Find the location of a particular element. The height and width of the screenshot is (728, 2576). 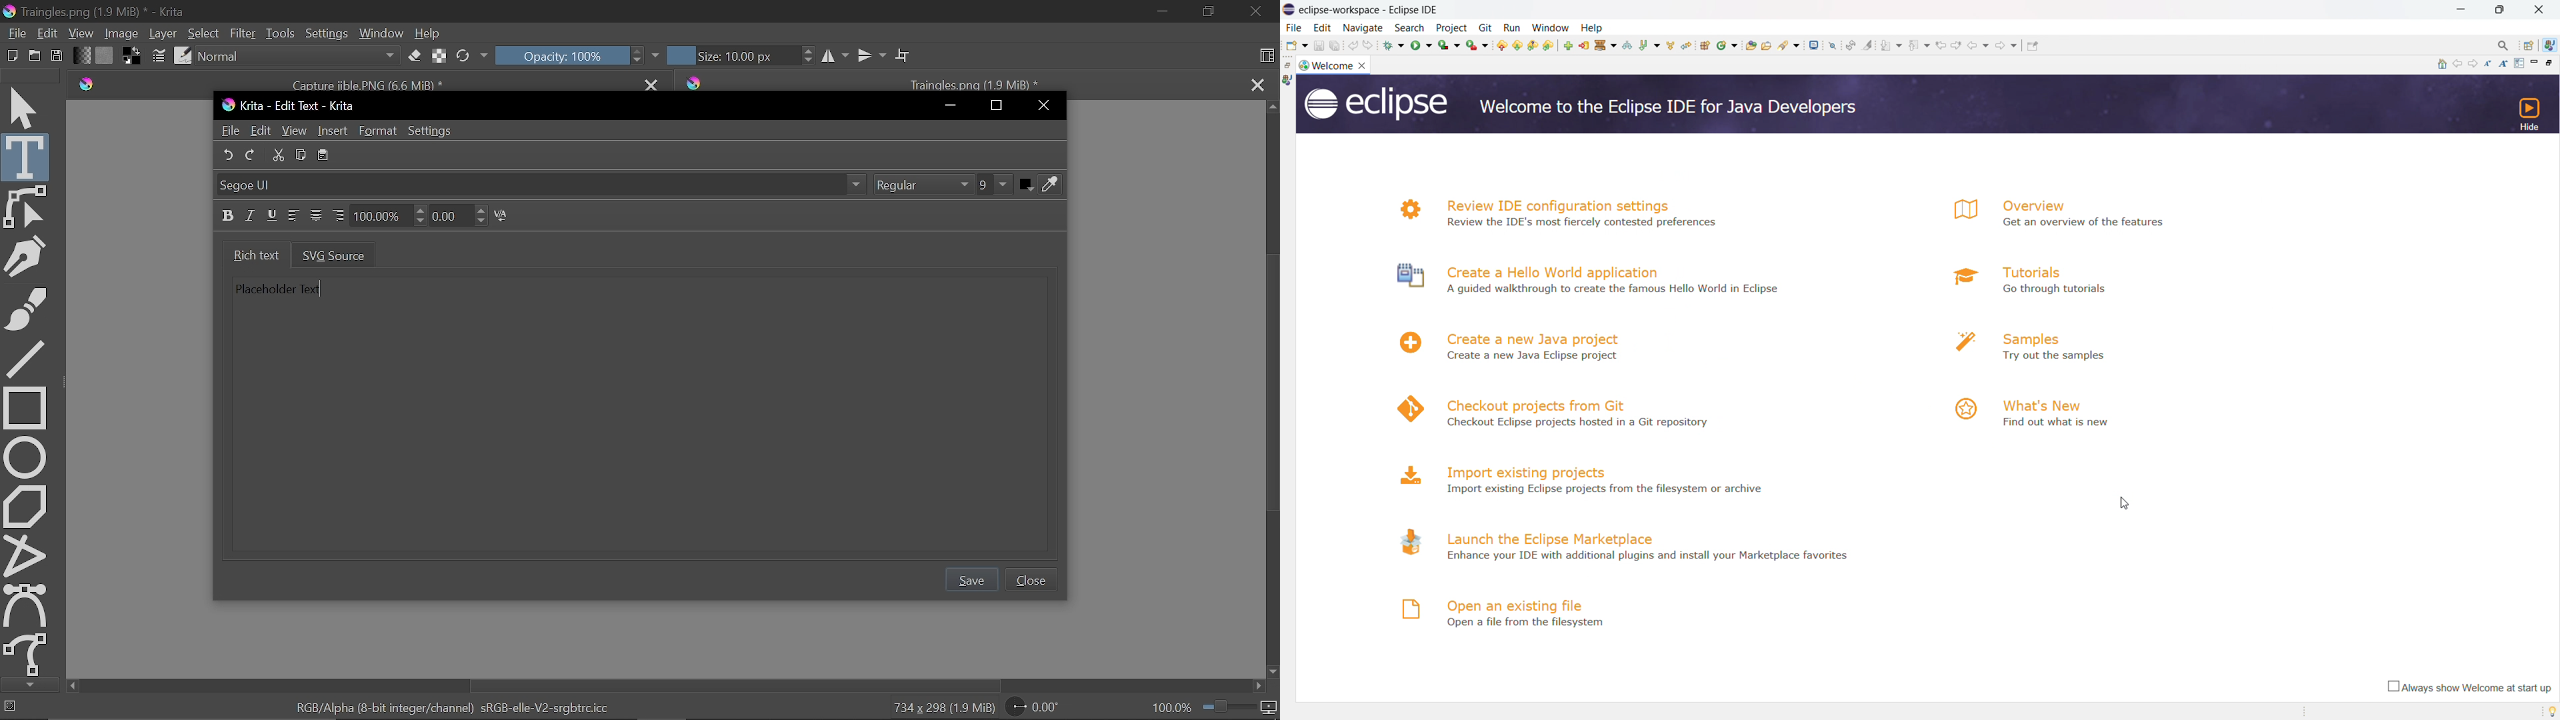

Placeholder Text is located at coordinates (332, 322).